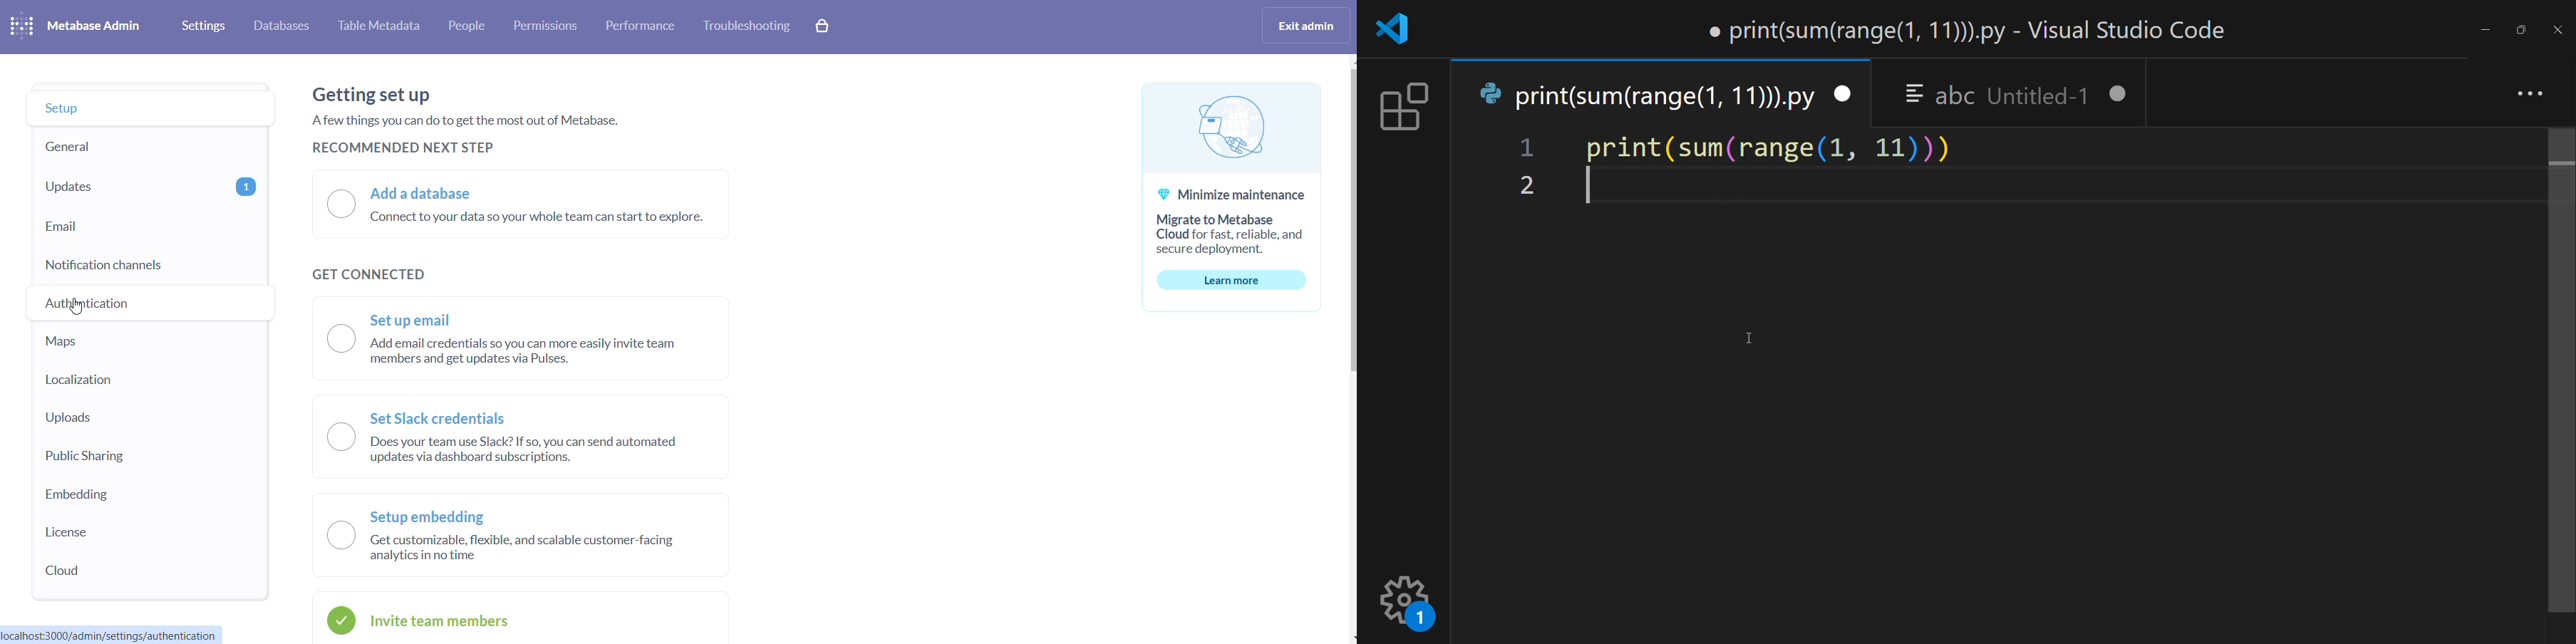 The height and width of the screenshot is (644, 2576). I want to click on logo, so click(1395, 30).